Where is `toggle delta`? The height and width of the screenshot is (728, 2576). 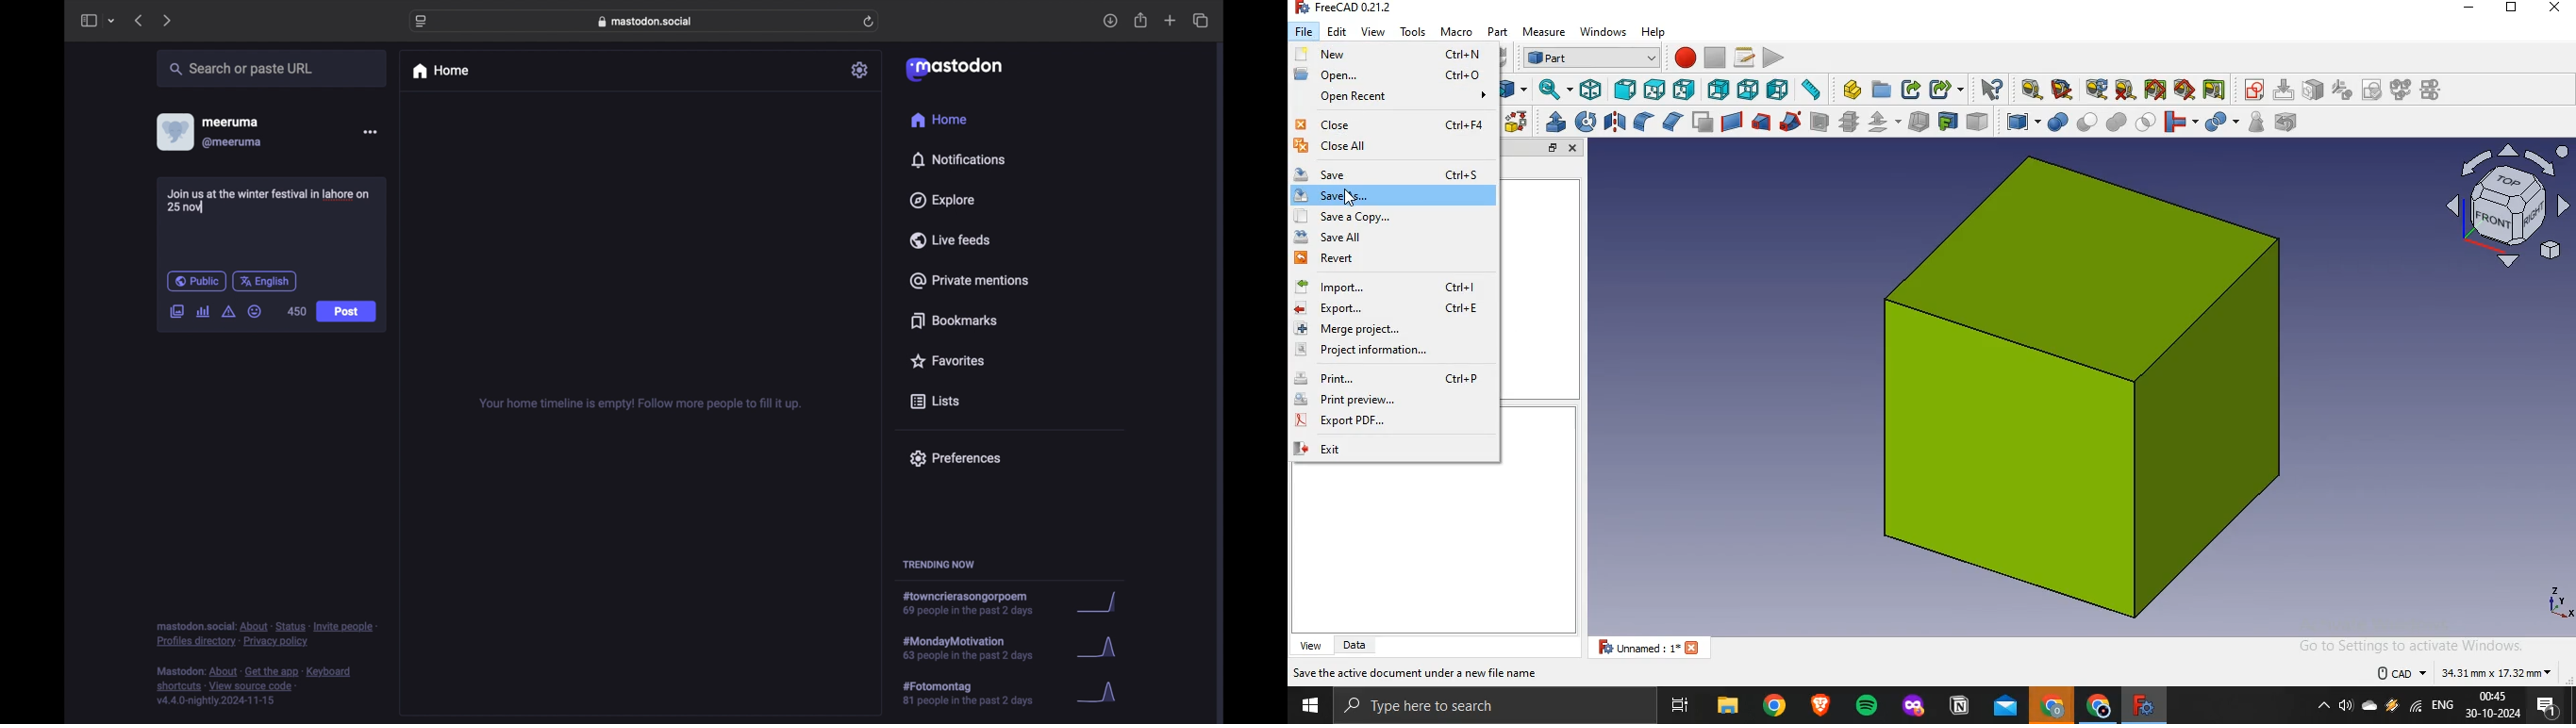 toggle delta is located at coordinates (2216, 88).